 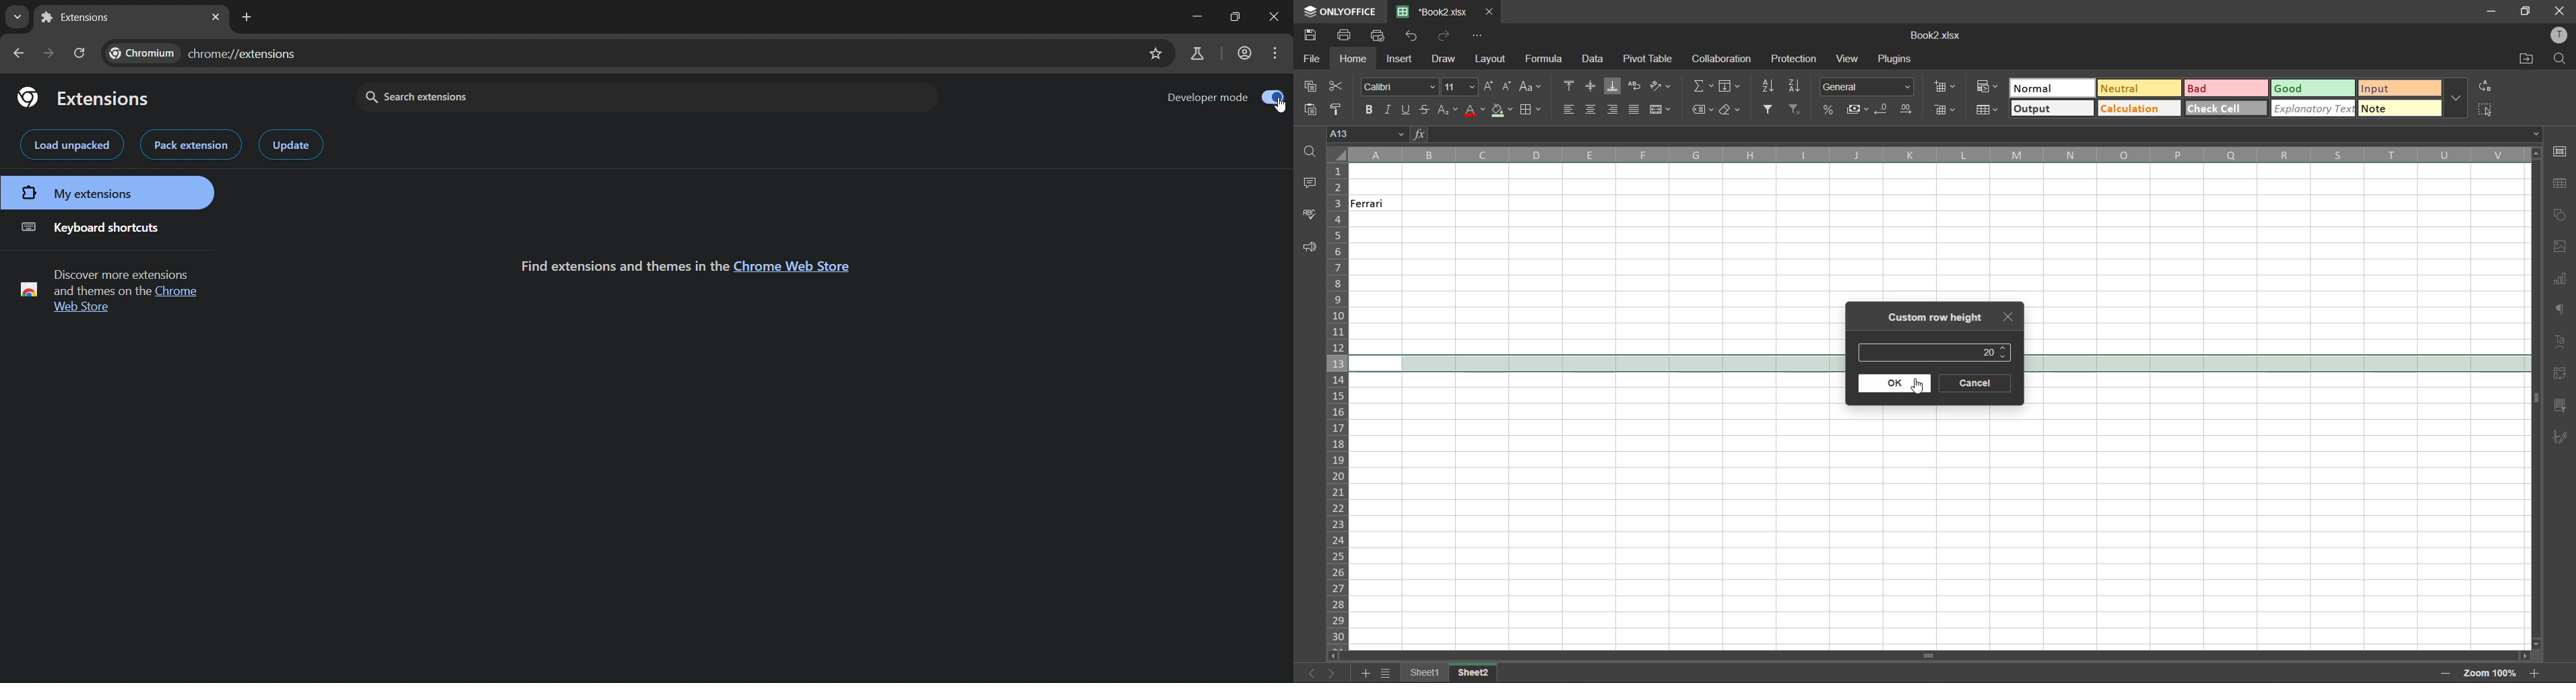 I want to click on draw, so click(x=1445, y=60).